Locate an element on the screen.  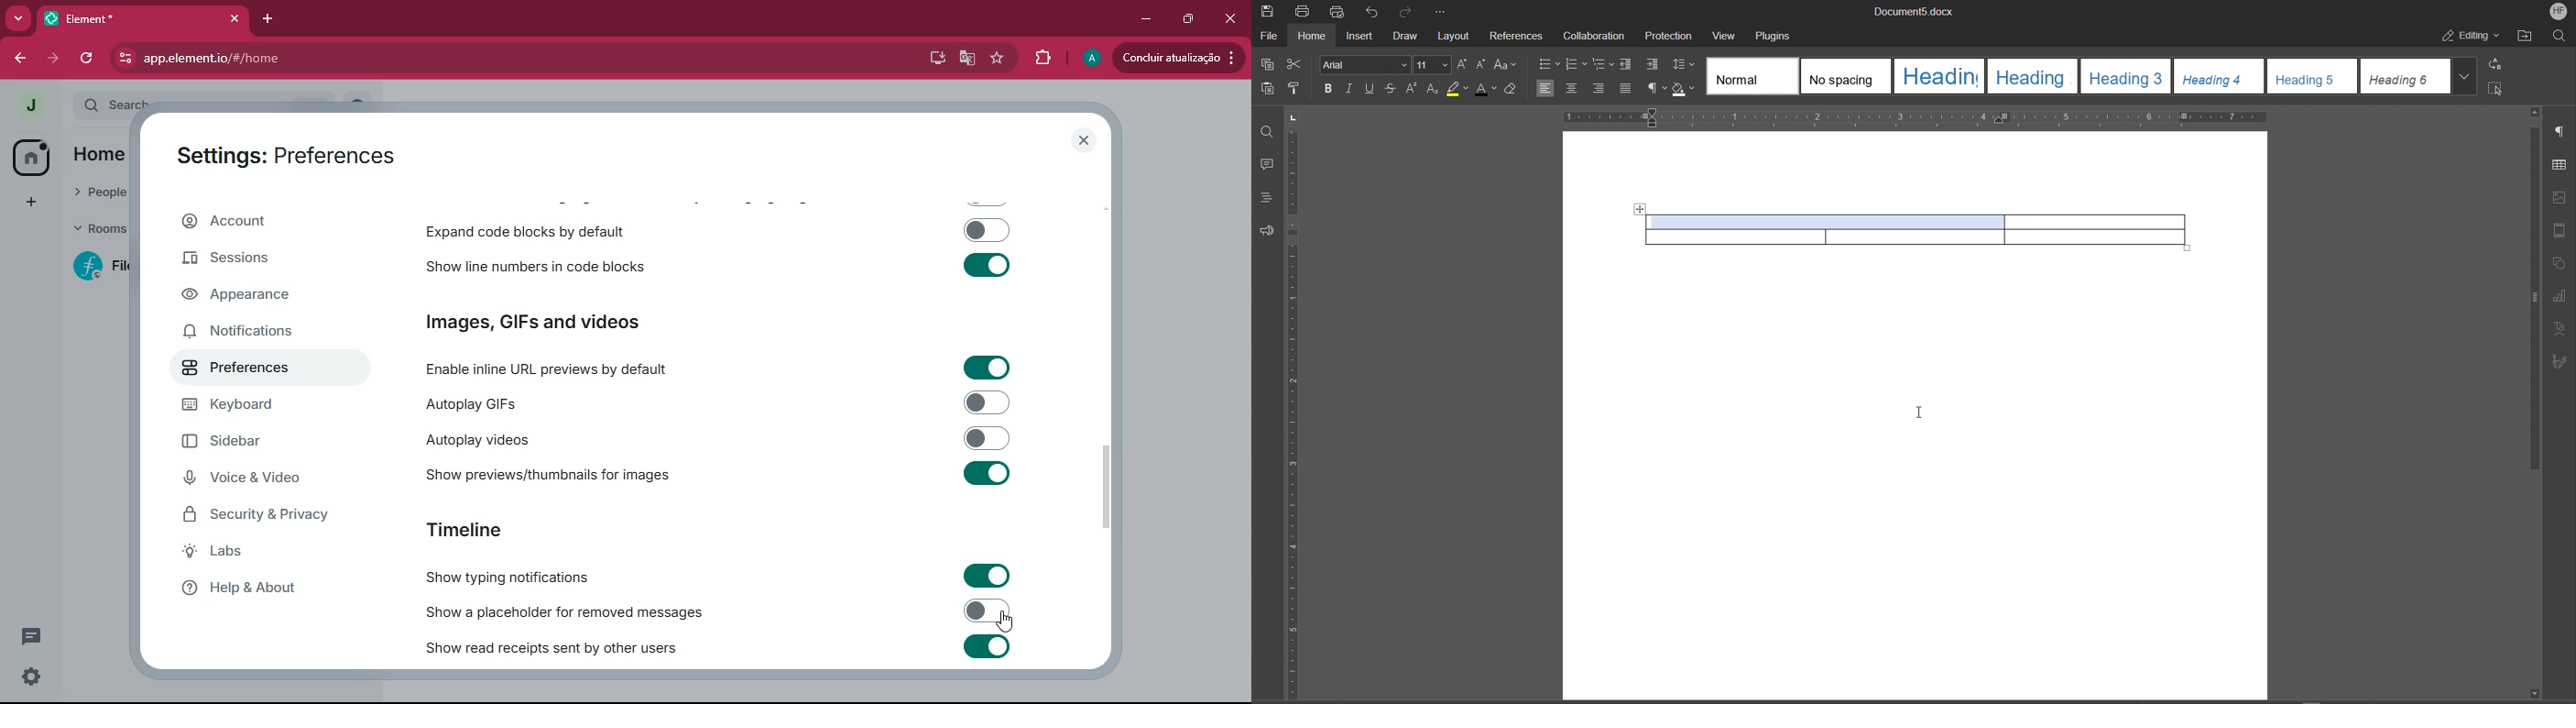
preferences is located at coordinates (253, 369).